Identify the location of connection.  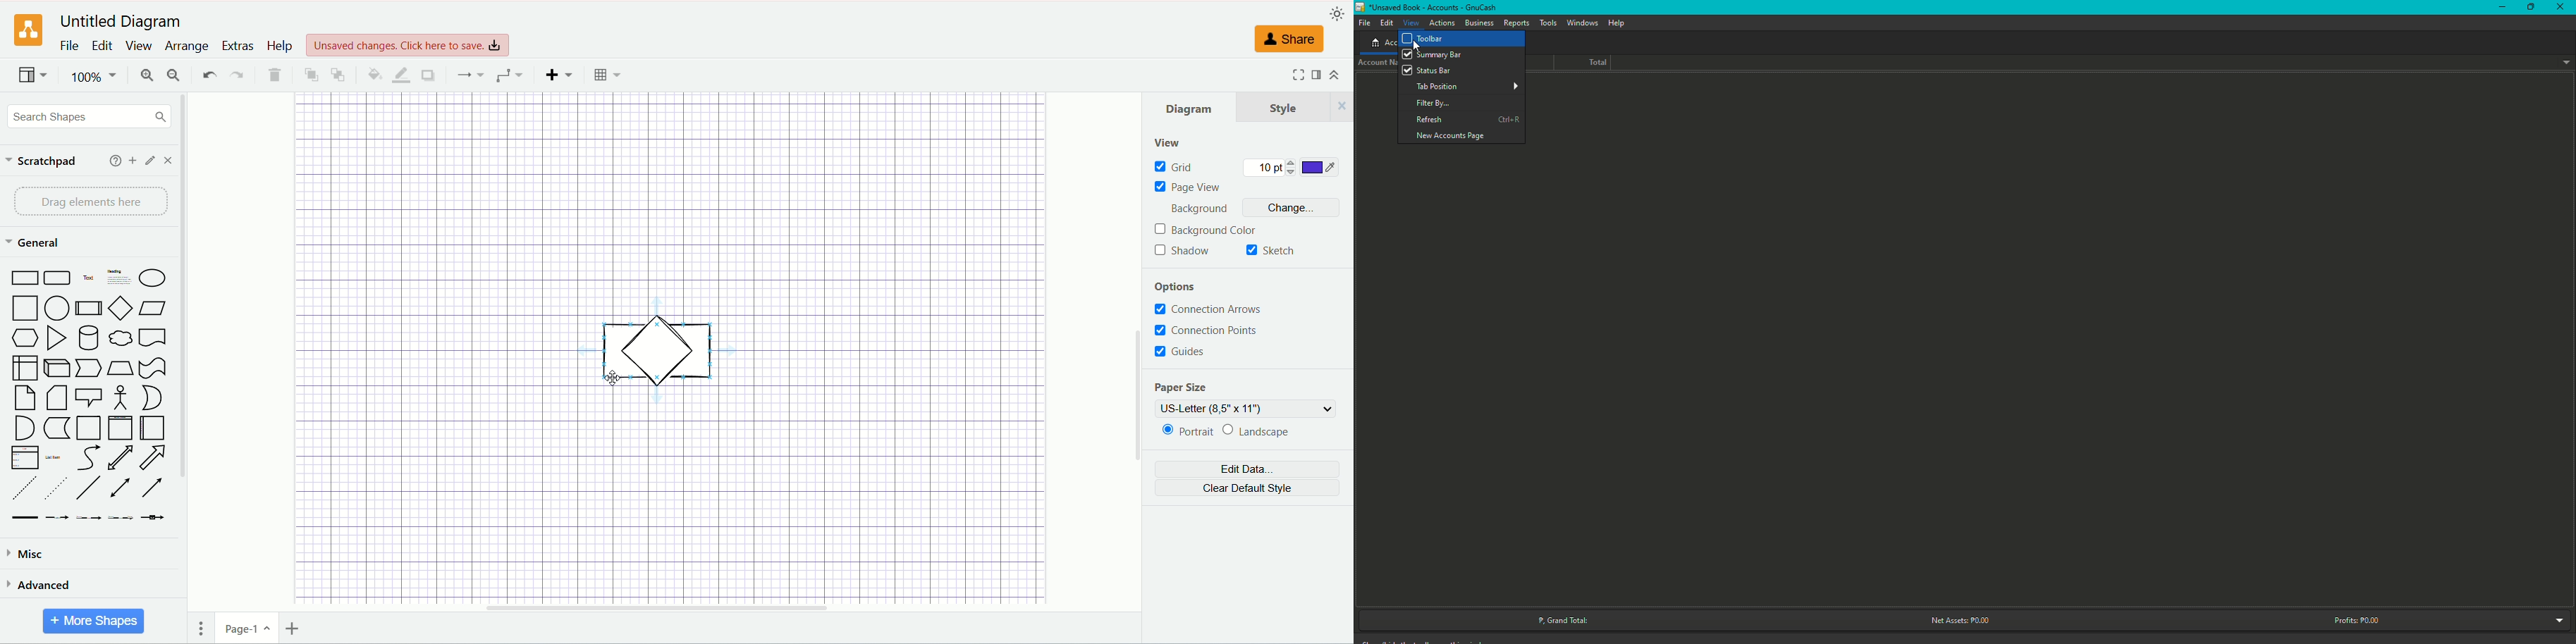
(510, 76).